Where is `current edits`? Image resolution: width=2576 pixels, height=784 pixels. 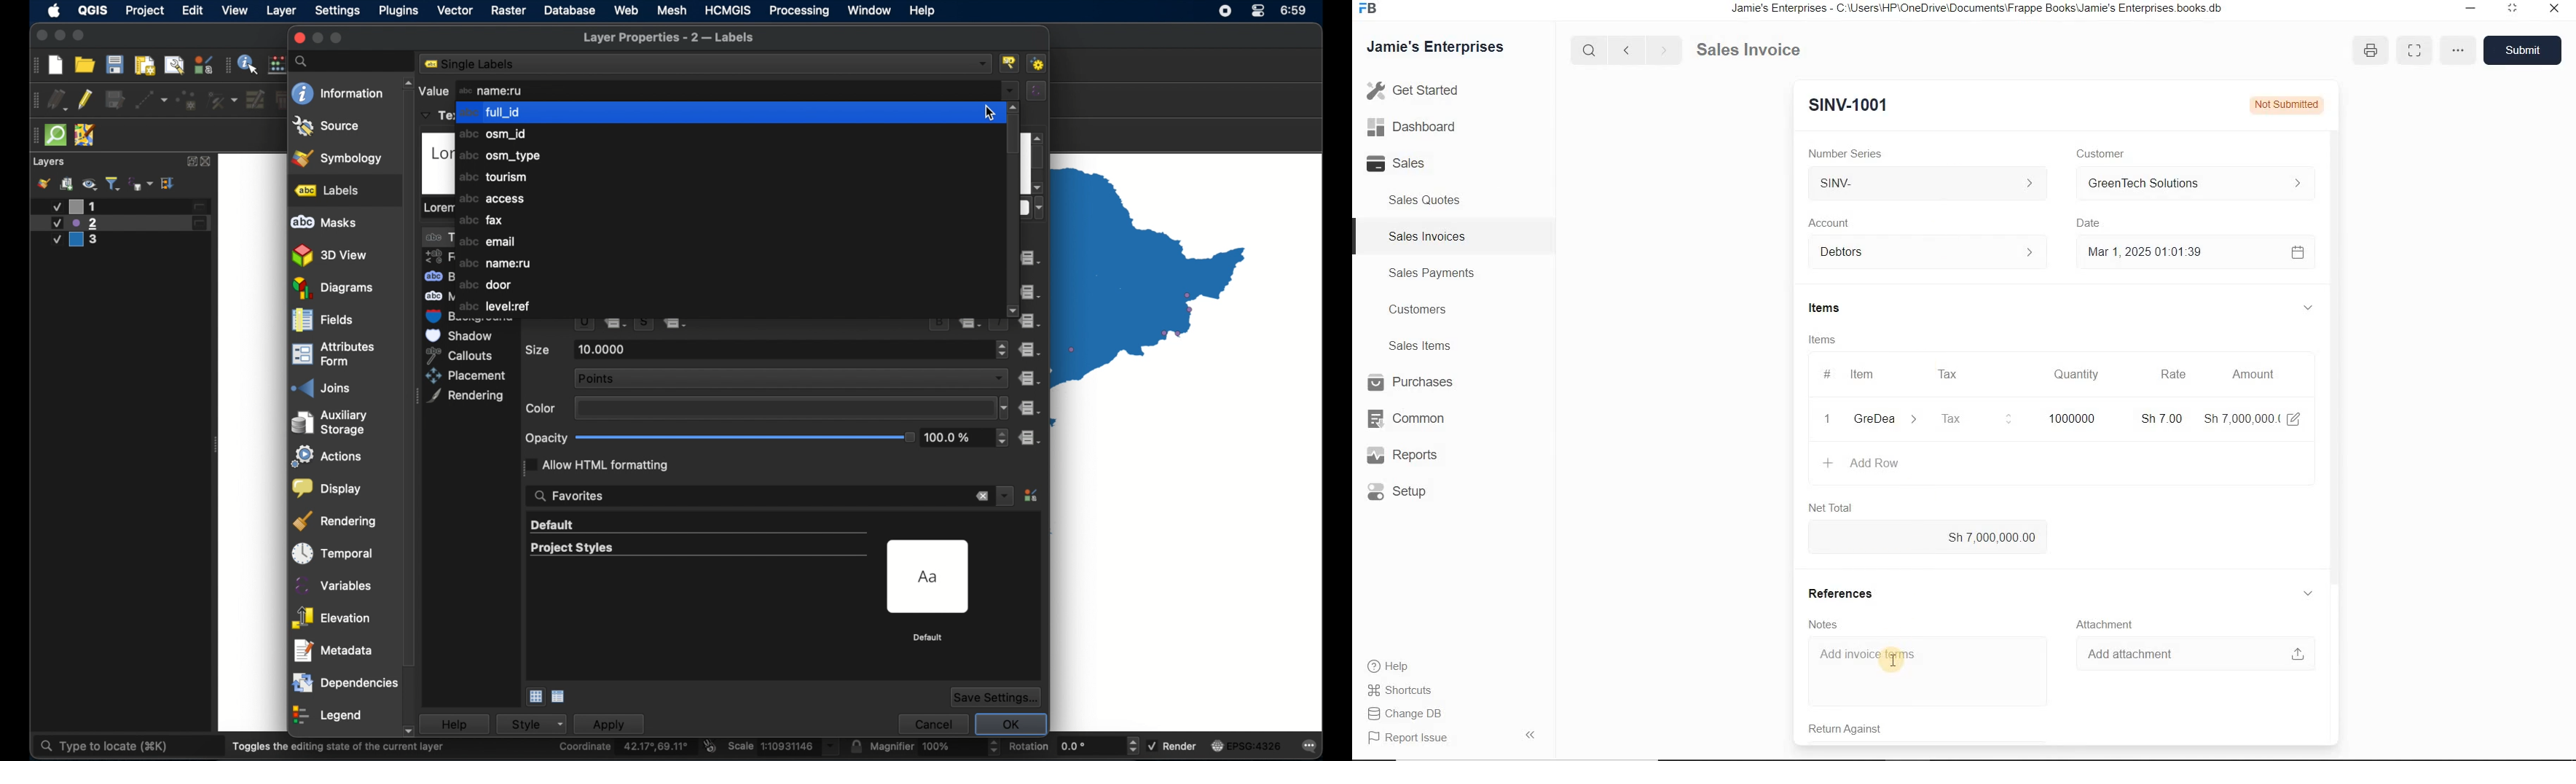 current edits is located at coordinates (57, 99).